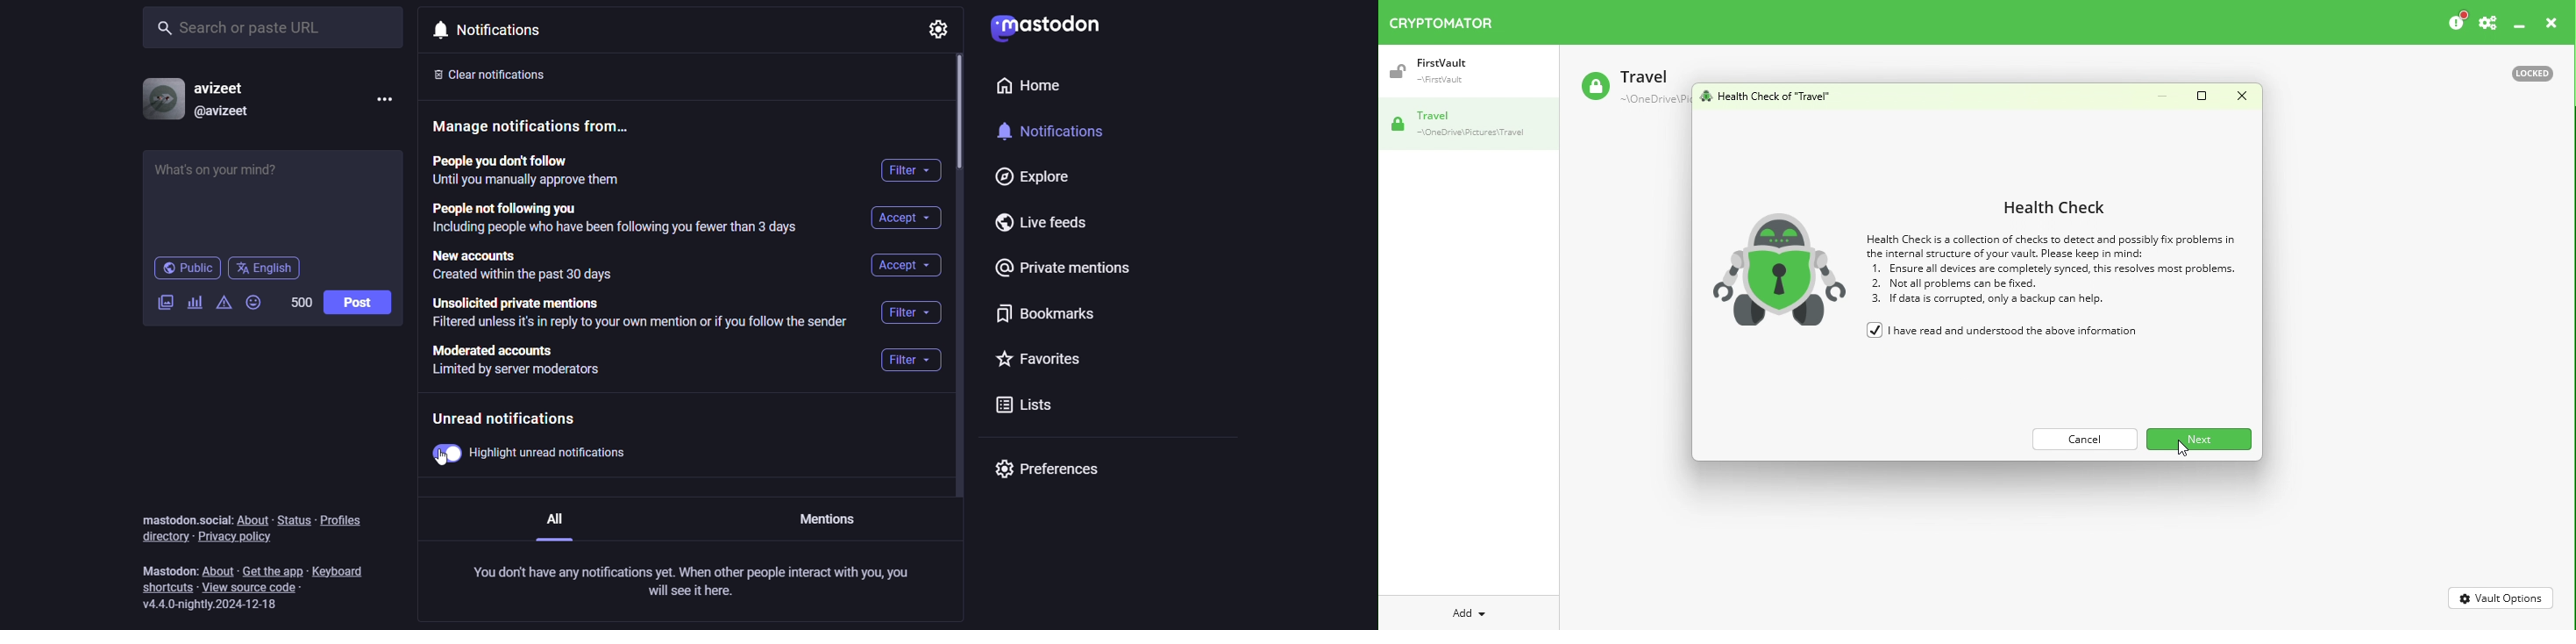 The image size is (2576, 644). What do you see at coordinates (517, 419) in the screenshot?
I see `unread notification` at bounding box center [517, 419].